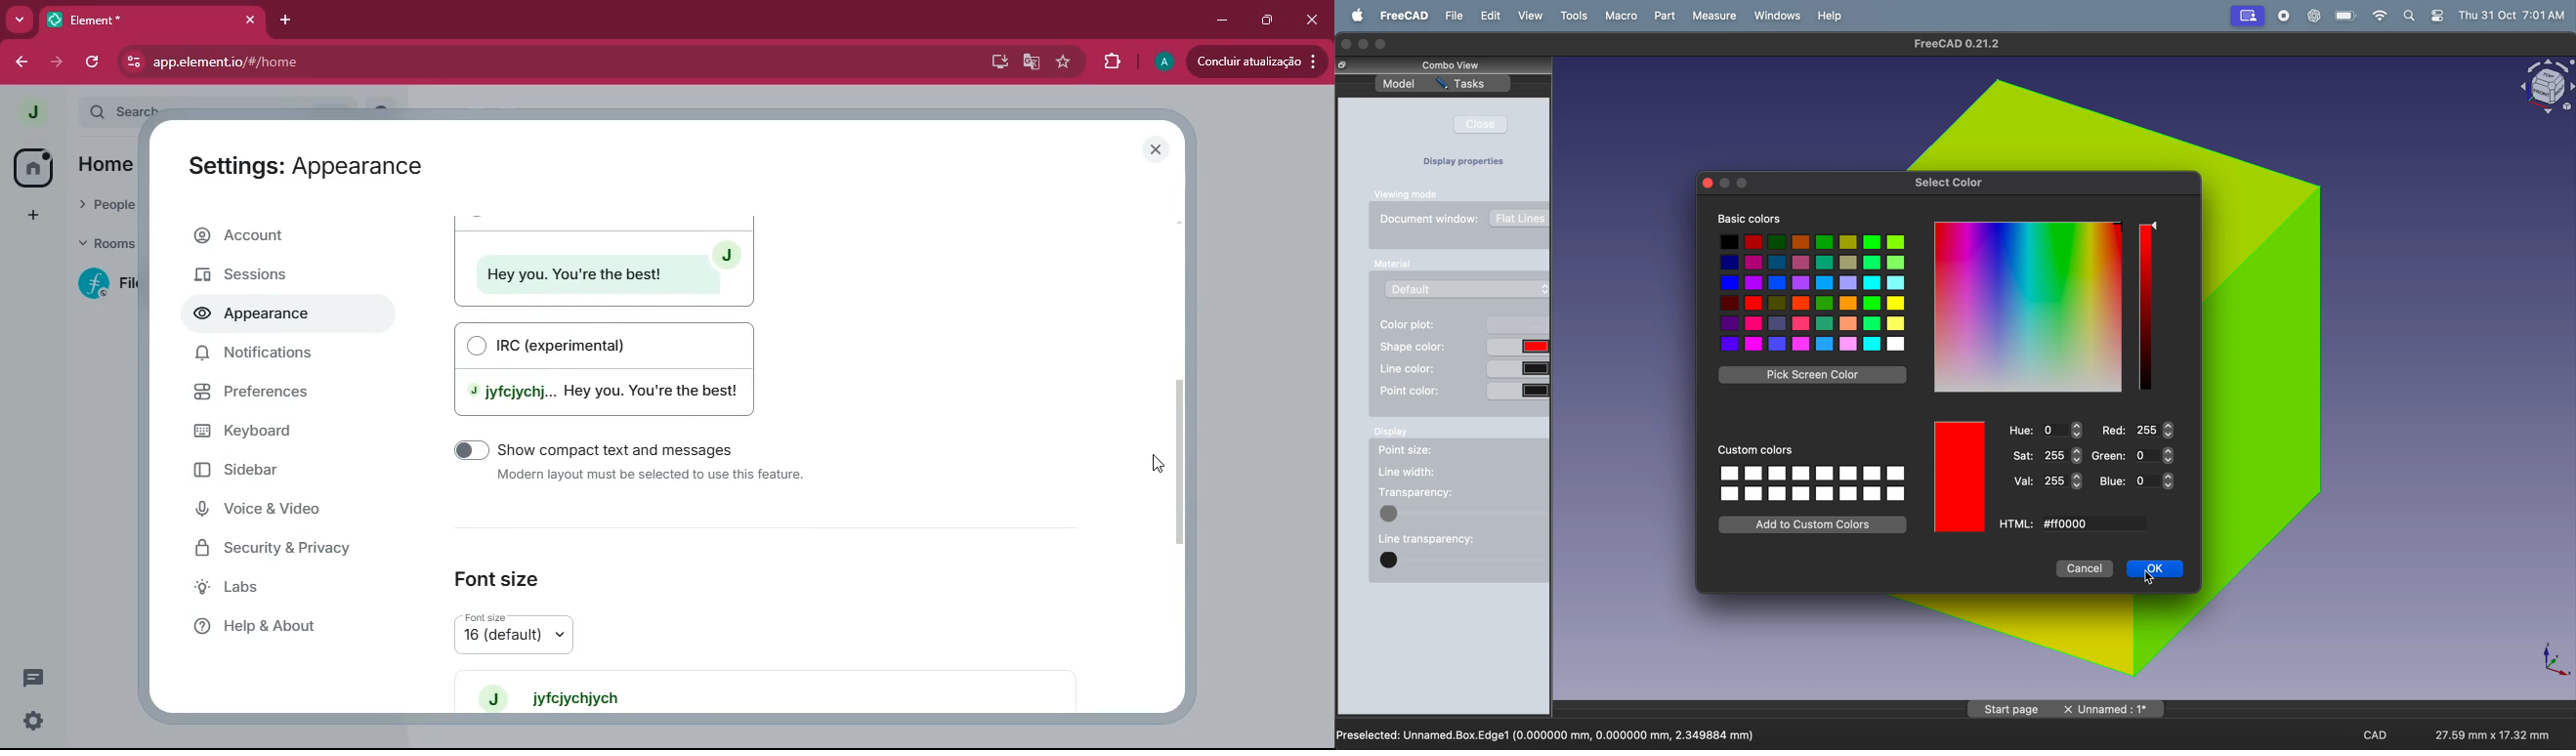 Image resolution: width=2576 pixels, height=756 pixels. Describe the element at coordinates (1812, 484) in the screenshot. I see `option` at that location.